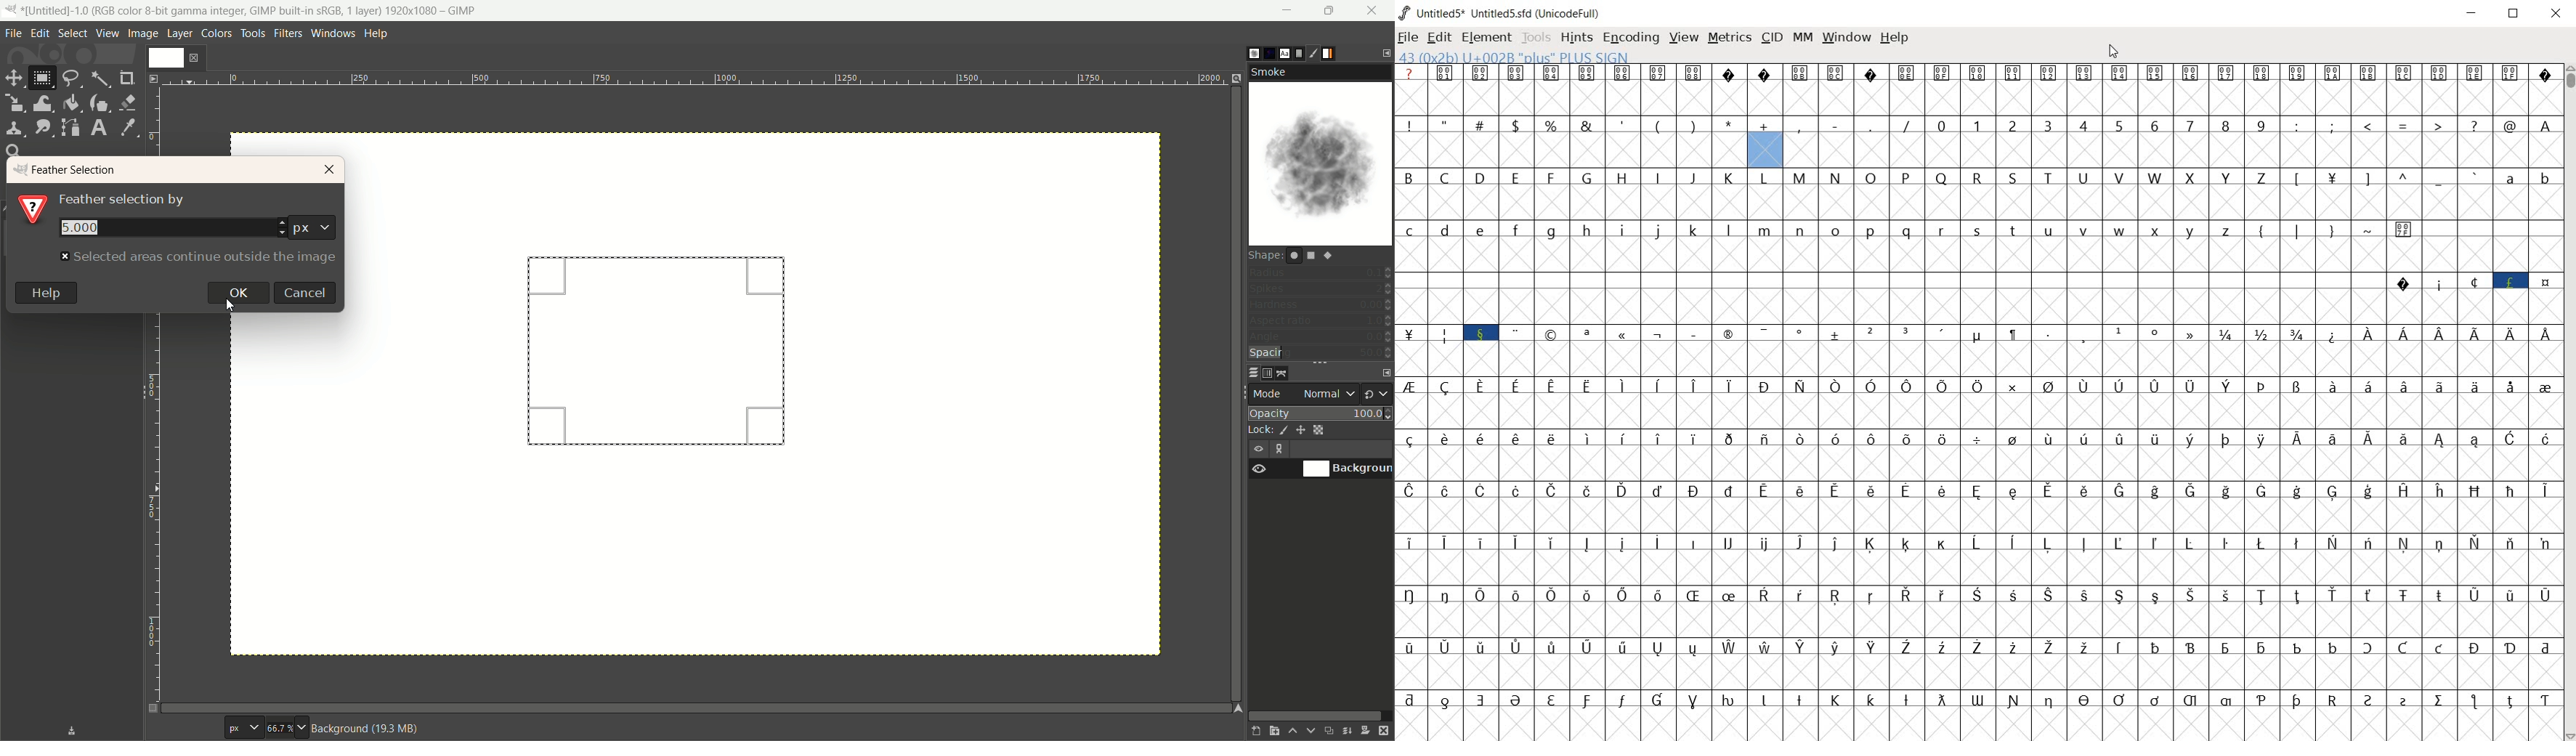 The image size is (2576, 756). What do you see at coordinates (232, 309) in the screenshot?
I see `cursor` at bounding box center [232, 309].